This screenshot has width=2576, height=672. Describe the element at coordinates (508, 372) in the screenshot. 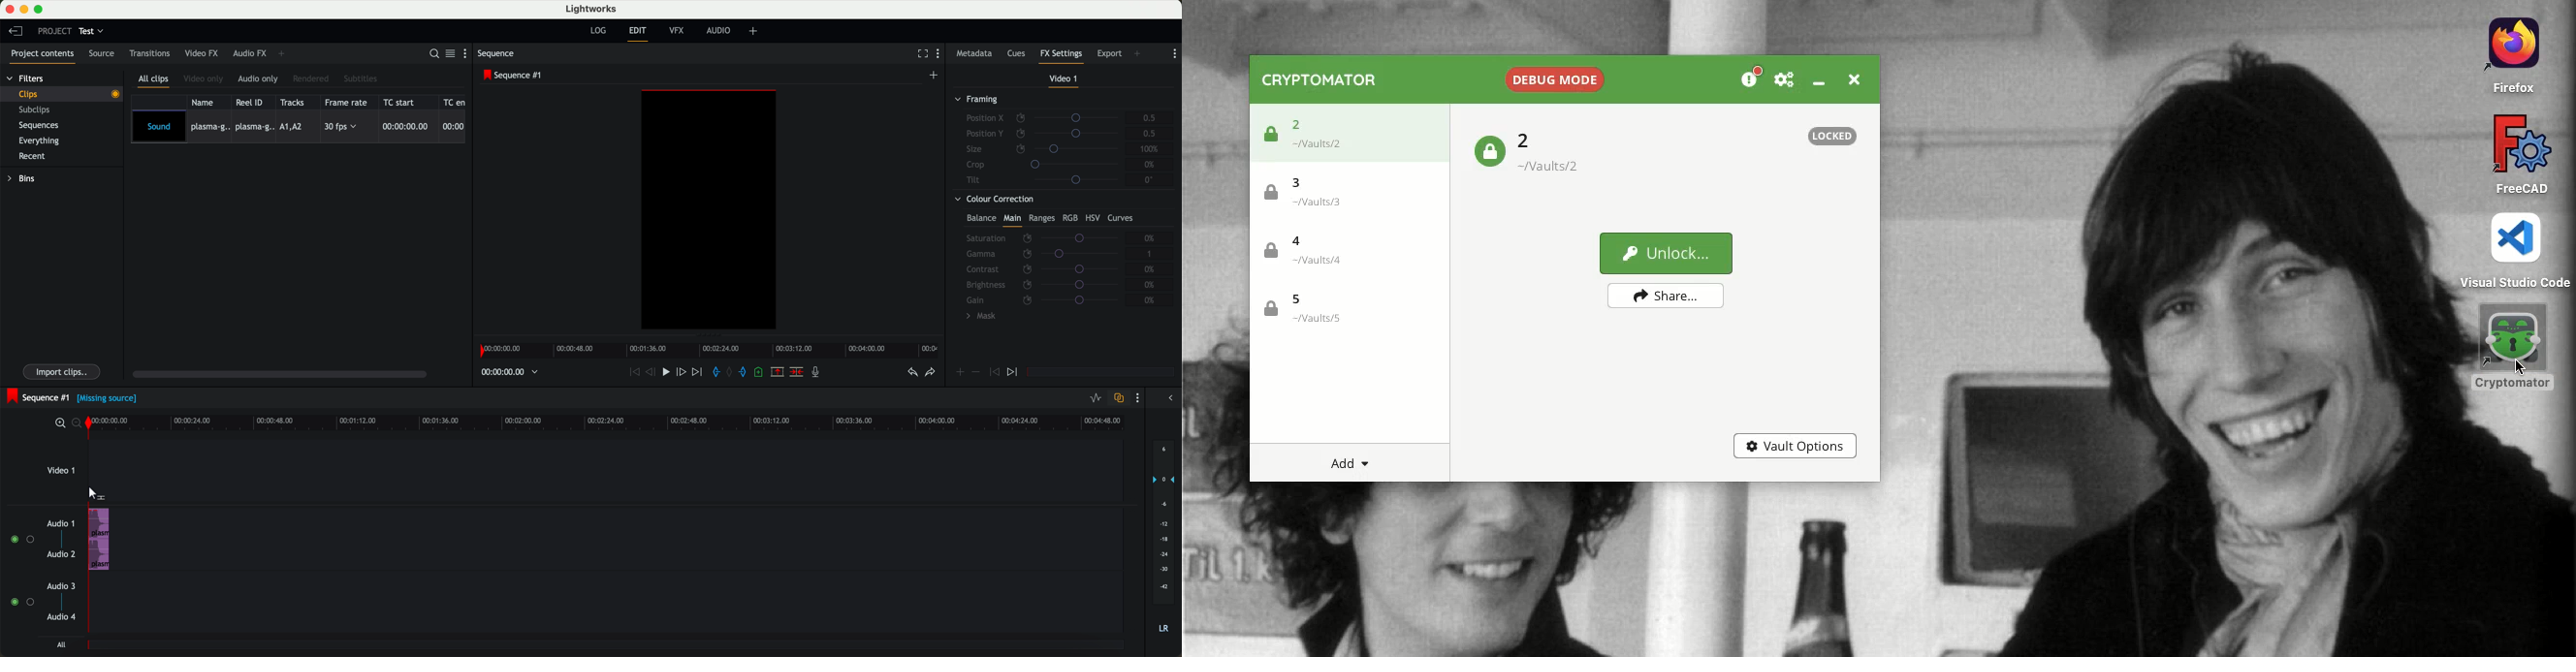

I see `timer` at that location.